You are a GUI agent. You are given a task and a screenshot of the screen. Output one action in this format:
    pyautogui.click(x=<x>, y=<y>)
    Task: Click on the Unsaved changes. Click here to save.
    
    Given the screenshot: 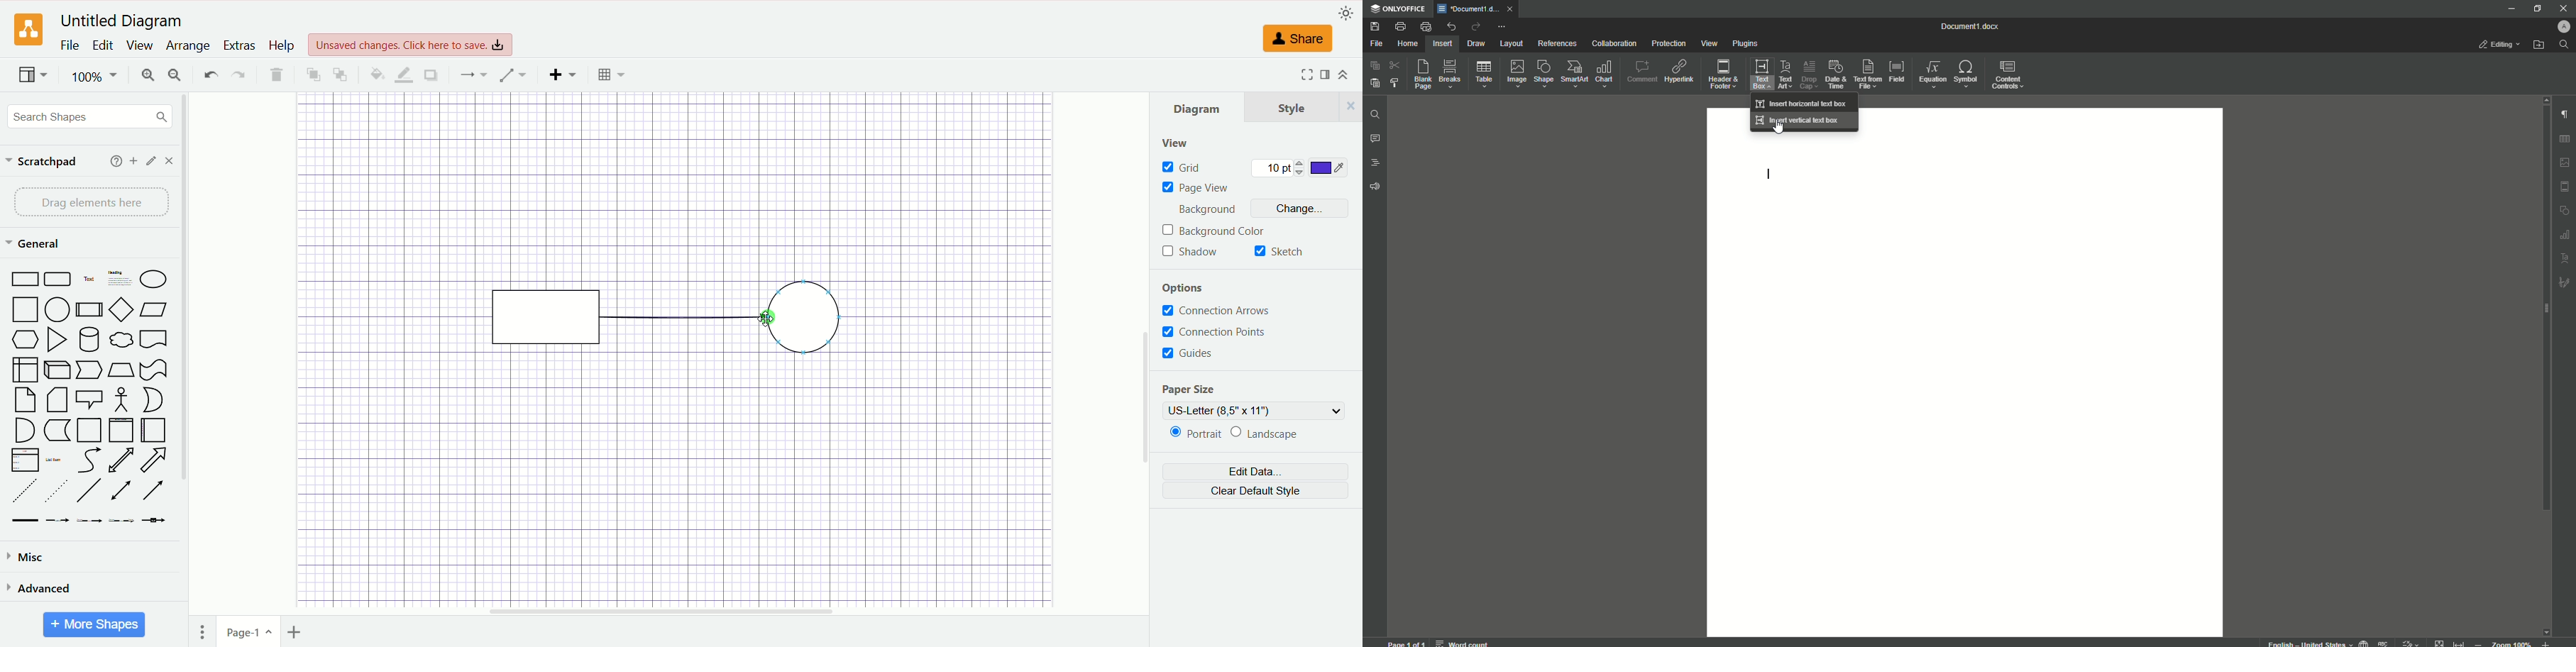 What is the action you would take?
    pyautogui.click(x=412, y=44)
    